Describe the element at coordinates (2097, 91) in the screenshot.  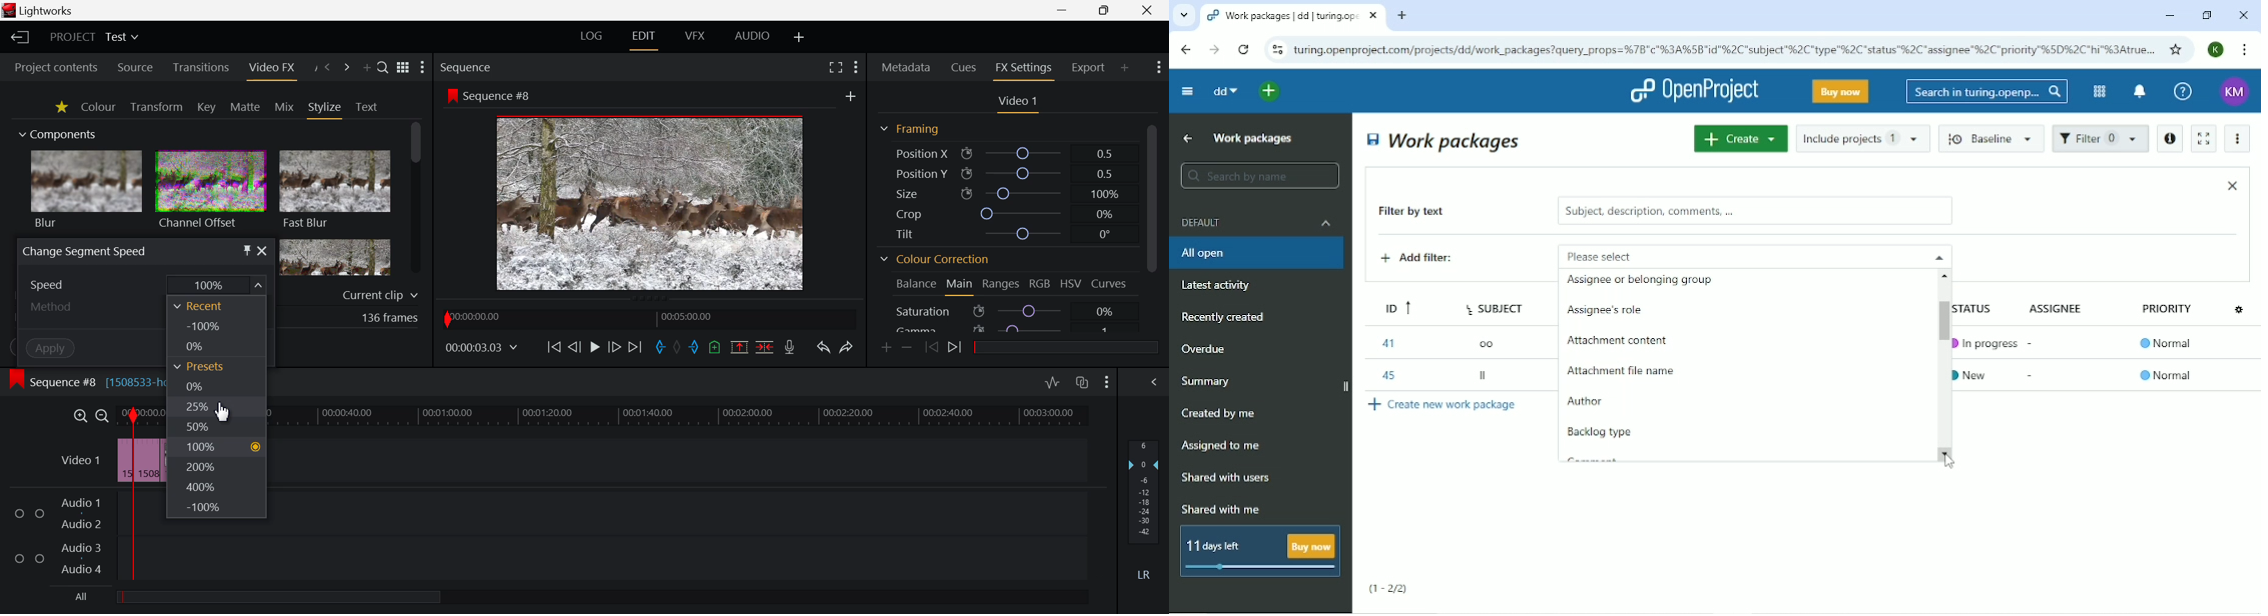
I see `Modules` at that location.